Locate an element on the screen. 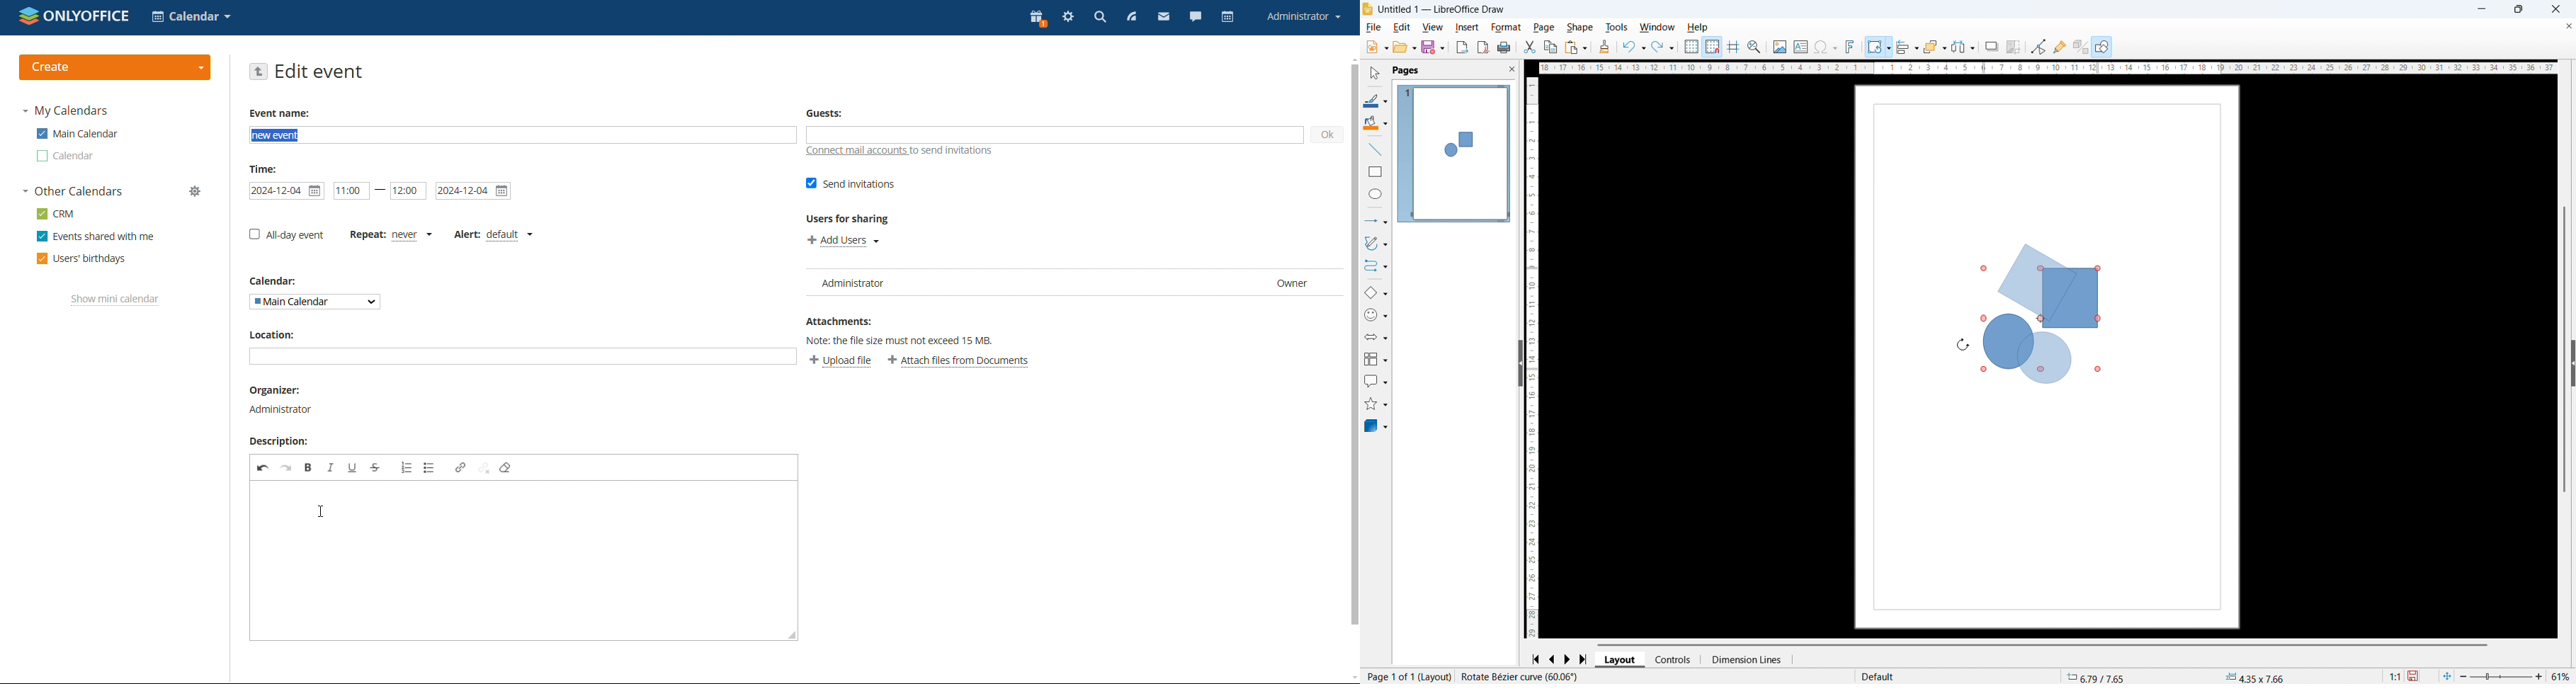 This screenshot has height=700, width=2576. Lines and arrows  is located at coordinates (1378, 222).